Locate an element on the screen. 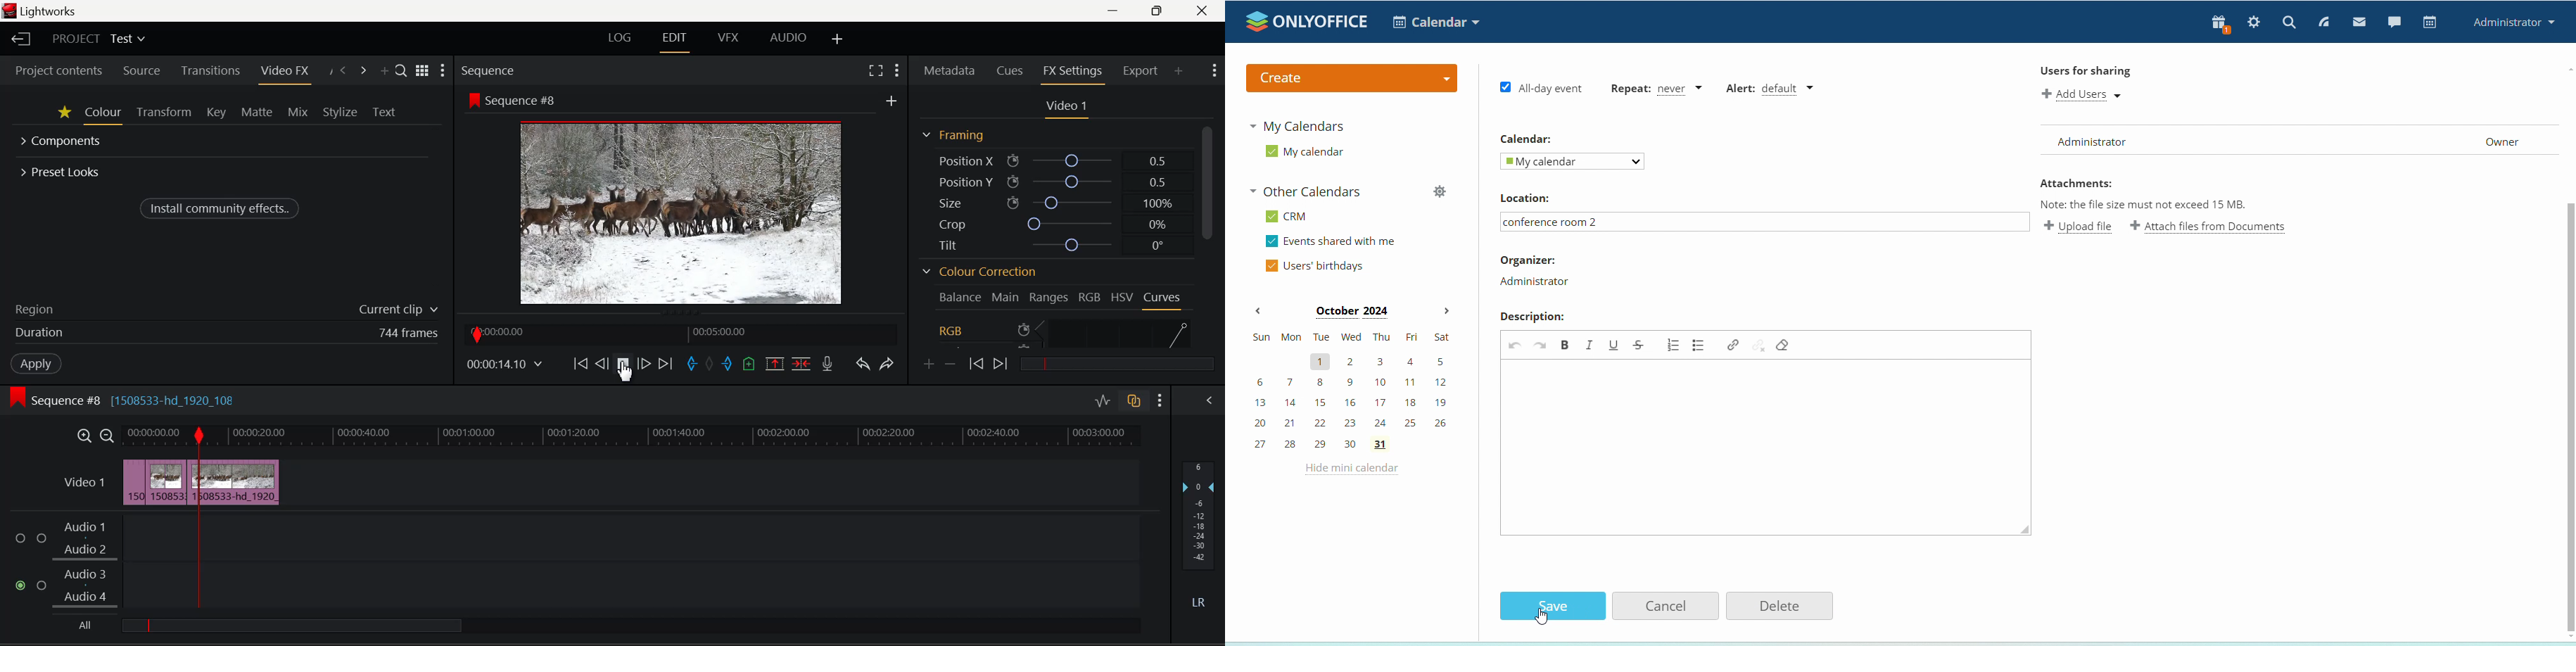 This screenshot has height=672, width=2576. Position Y is located at coordinates (1054, 181).